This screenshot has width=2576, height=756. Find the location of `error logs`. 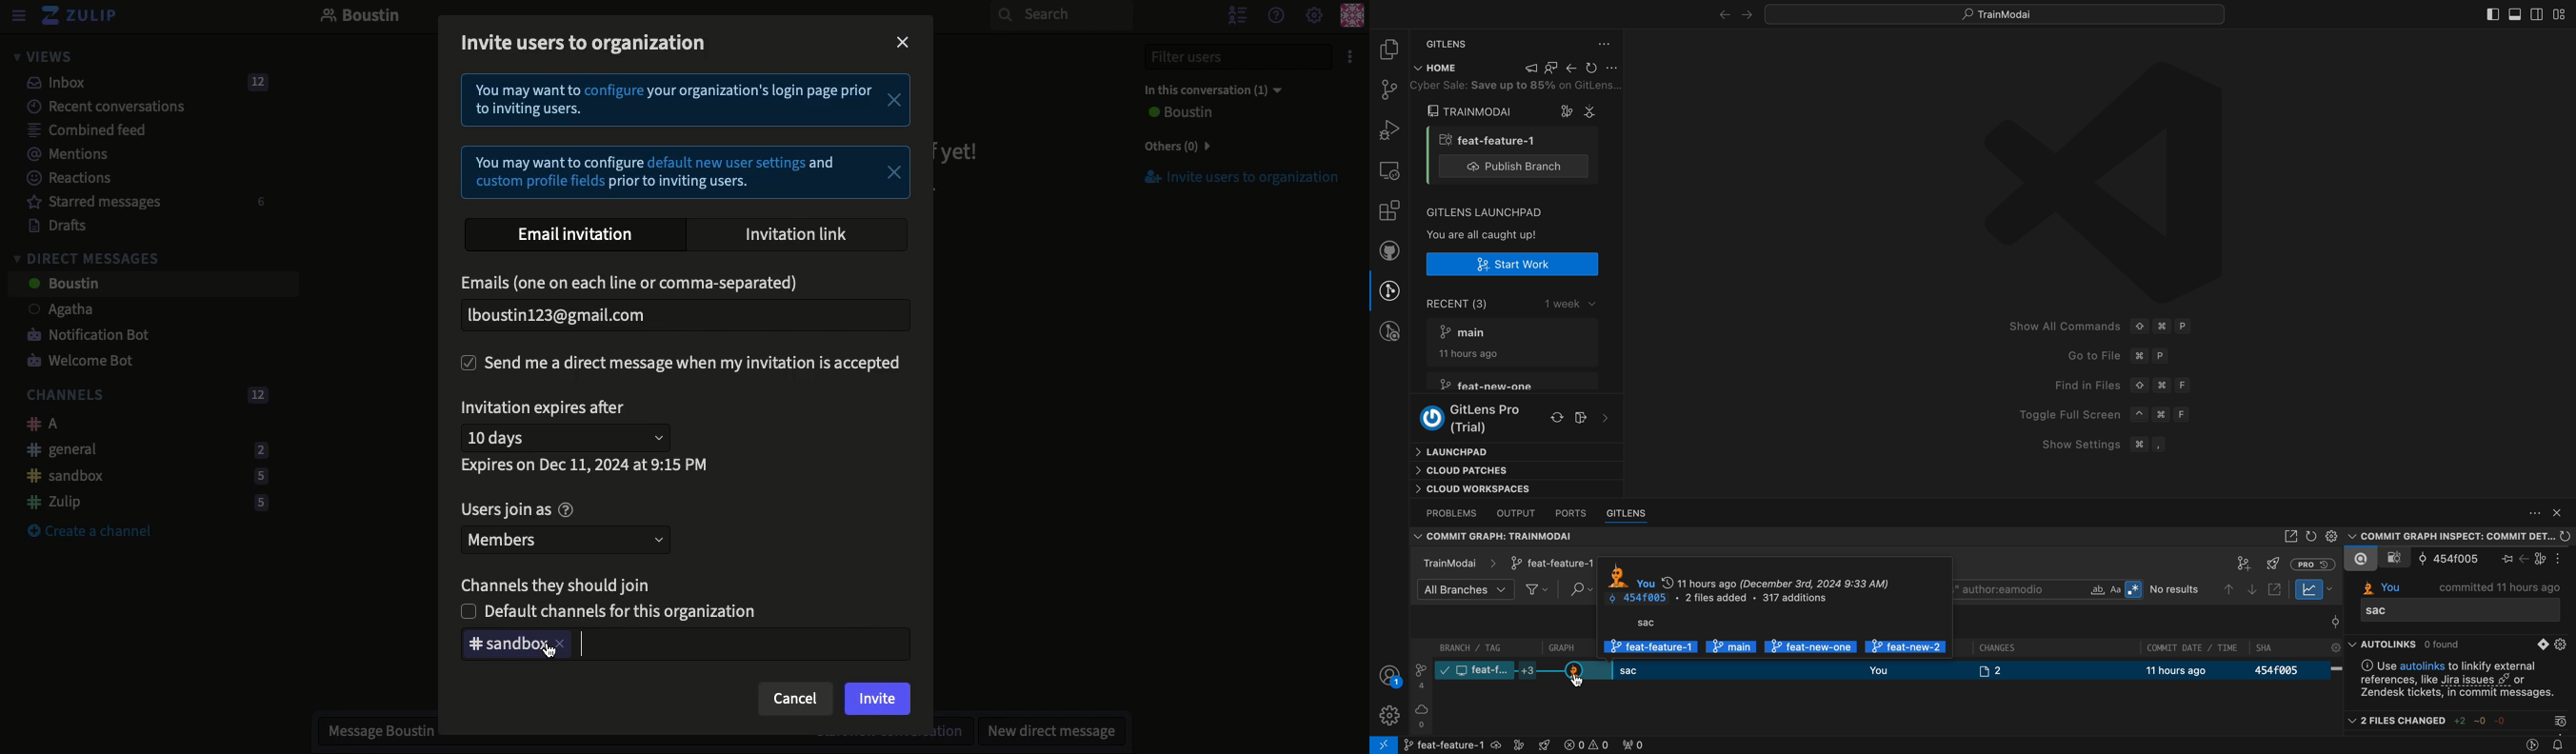

error logs is located at coordinates (1604, 745).